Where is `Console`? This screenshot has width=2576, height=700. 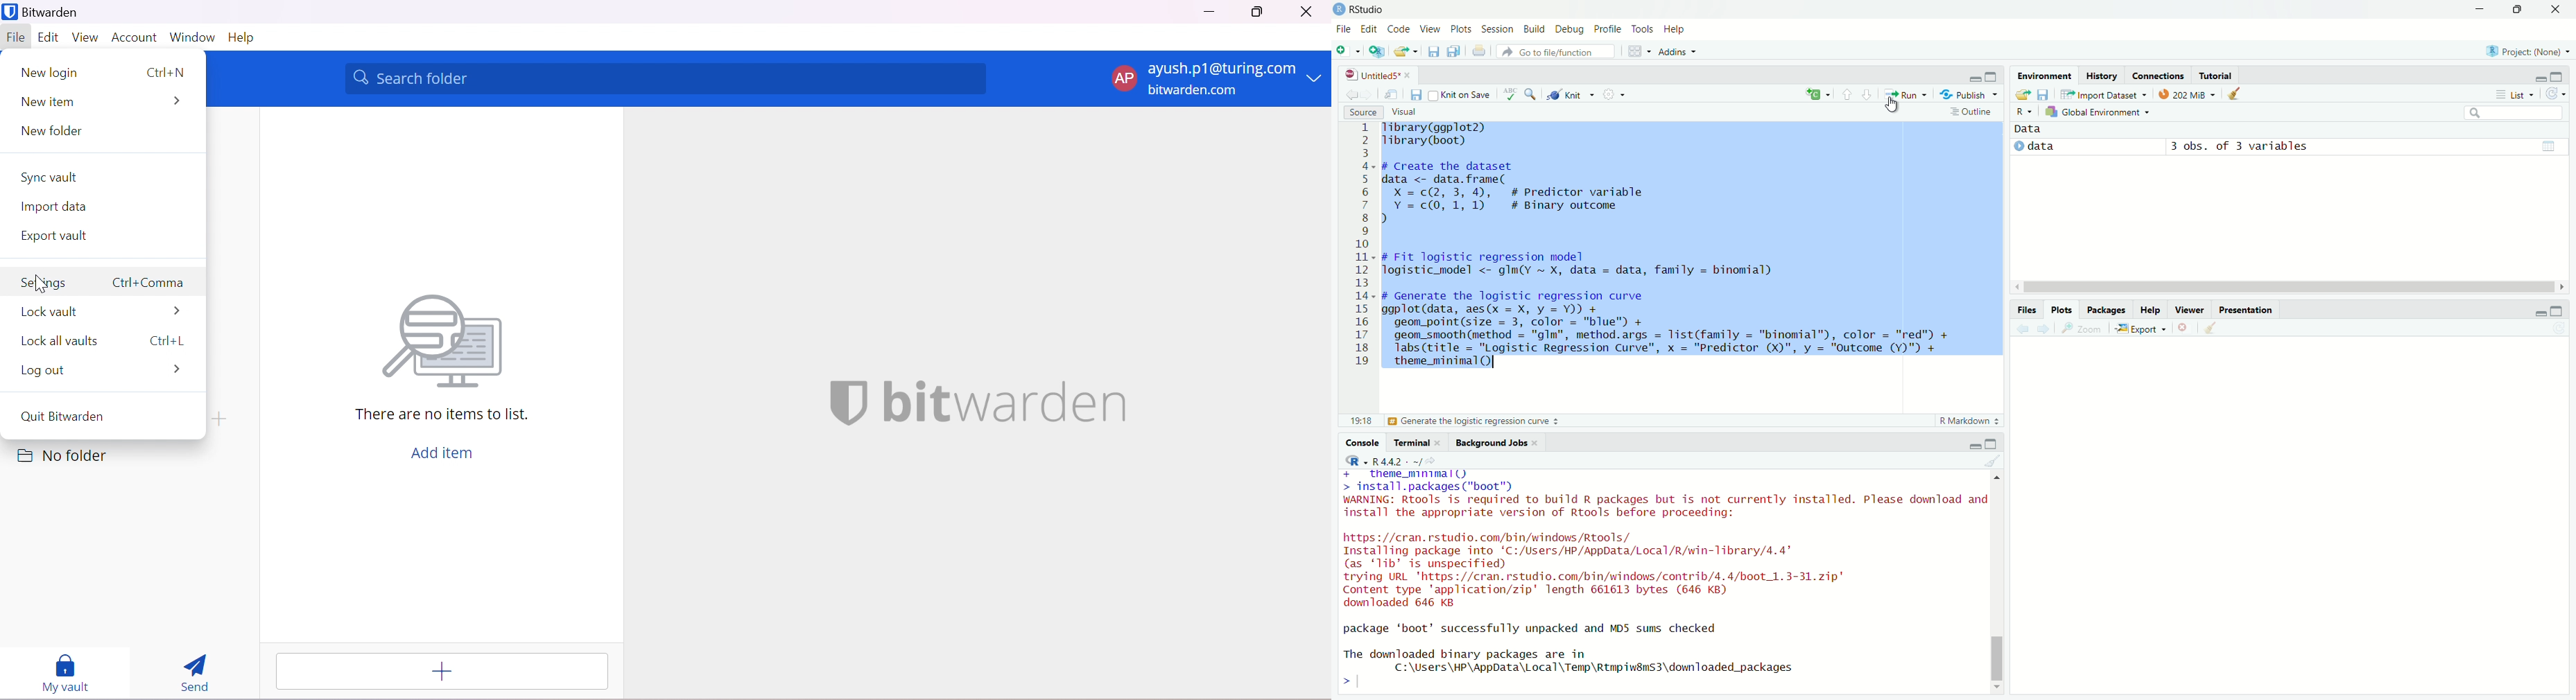
Console is located at coordinates (1362, 442).